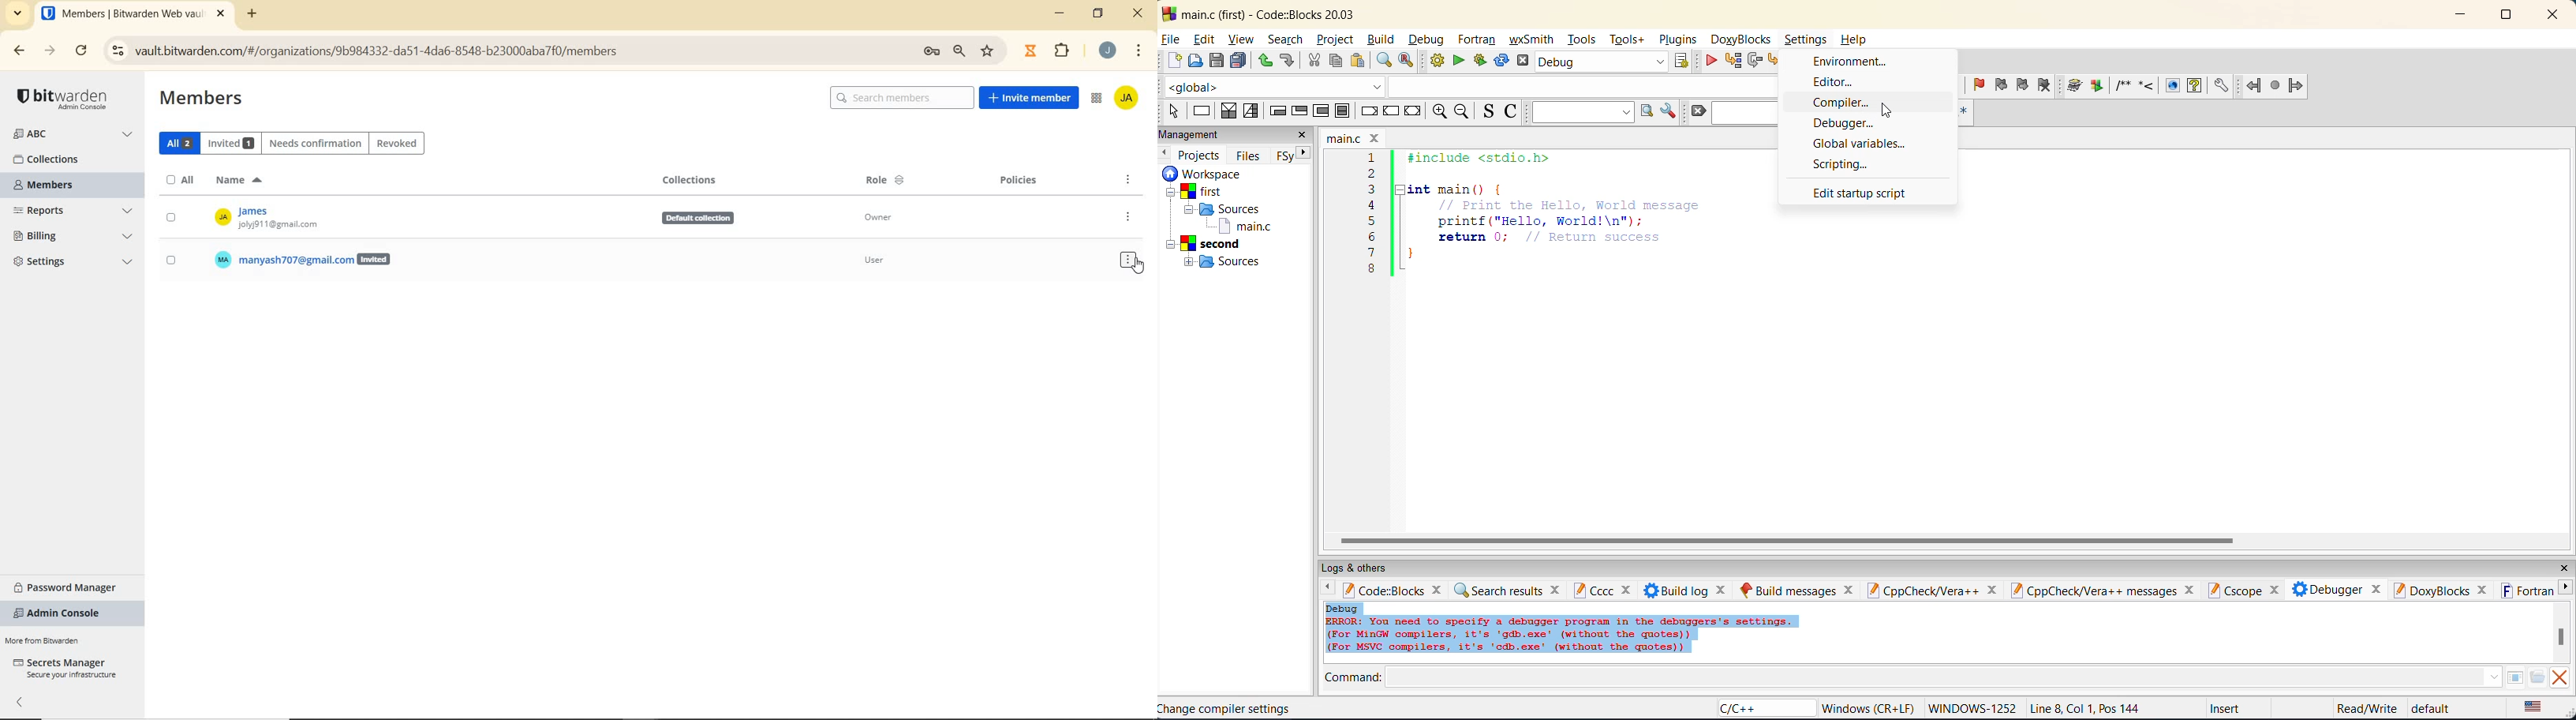 Image resolution: width=2576 pixels, height=728 pixels. Describe the element at coordinates (60, 159) in the screenshot. I see `COLLECTIONS` at that location.